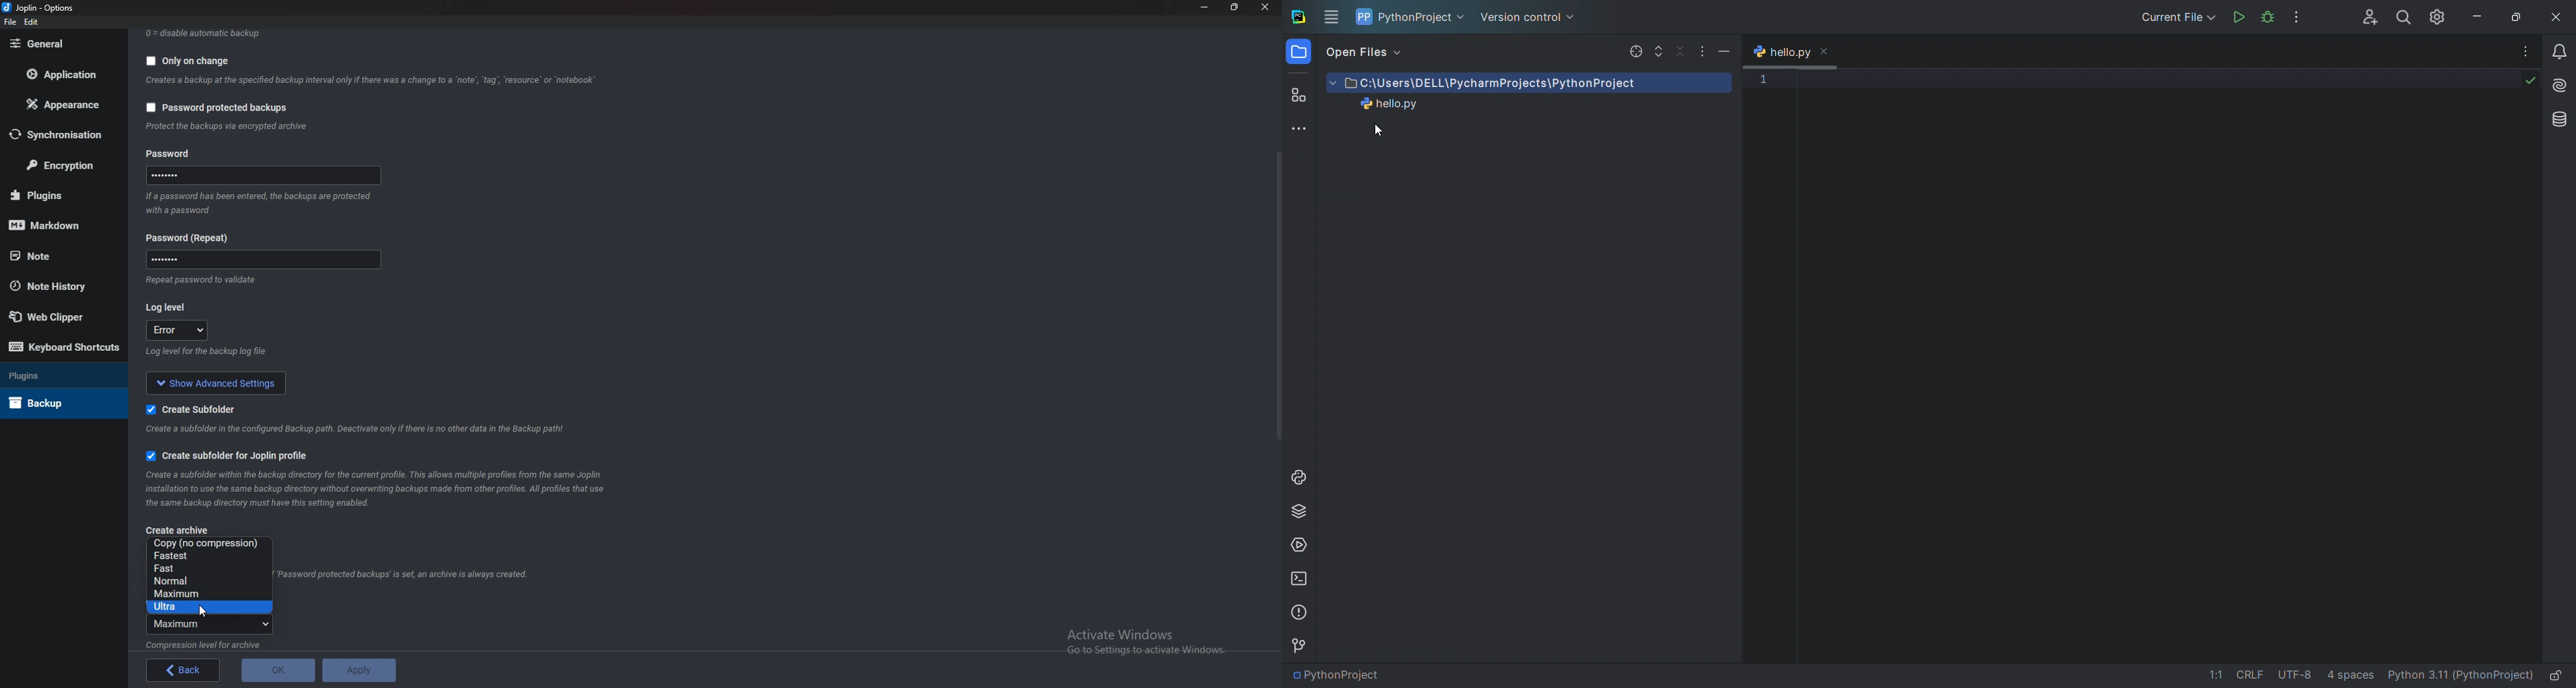 Image resolution: width=2576 pixels, height=700 pixels. I want to click on Note, so click(59, 254).